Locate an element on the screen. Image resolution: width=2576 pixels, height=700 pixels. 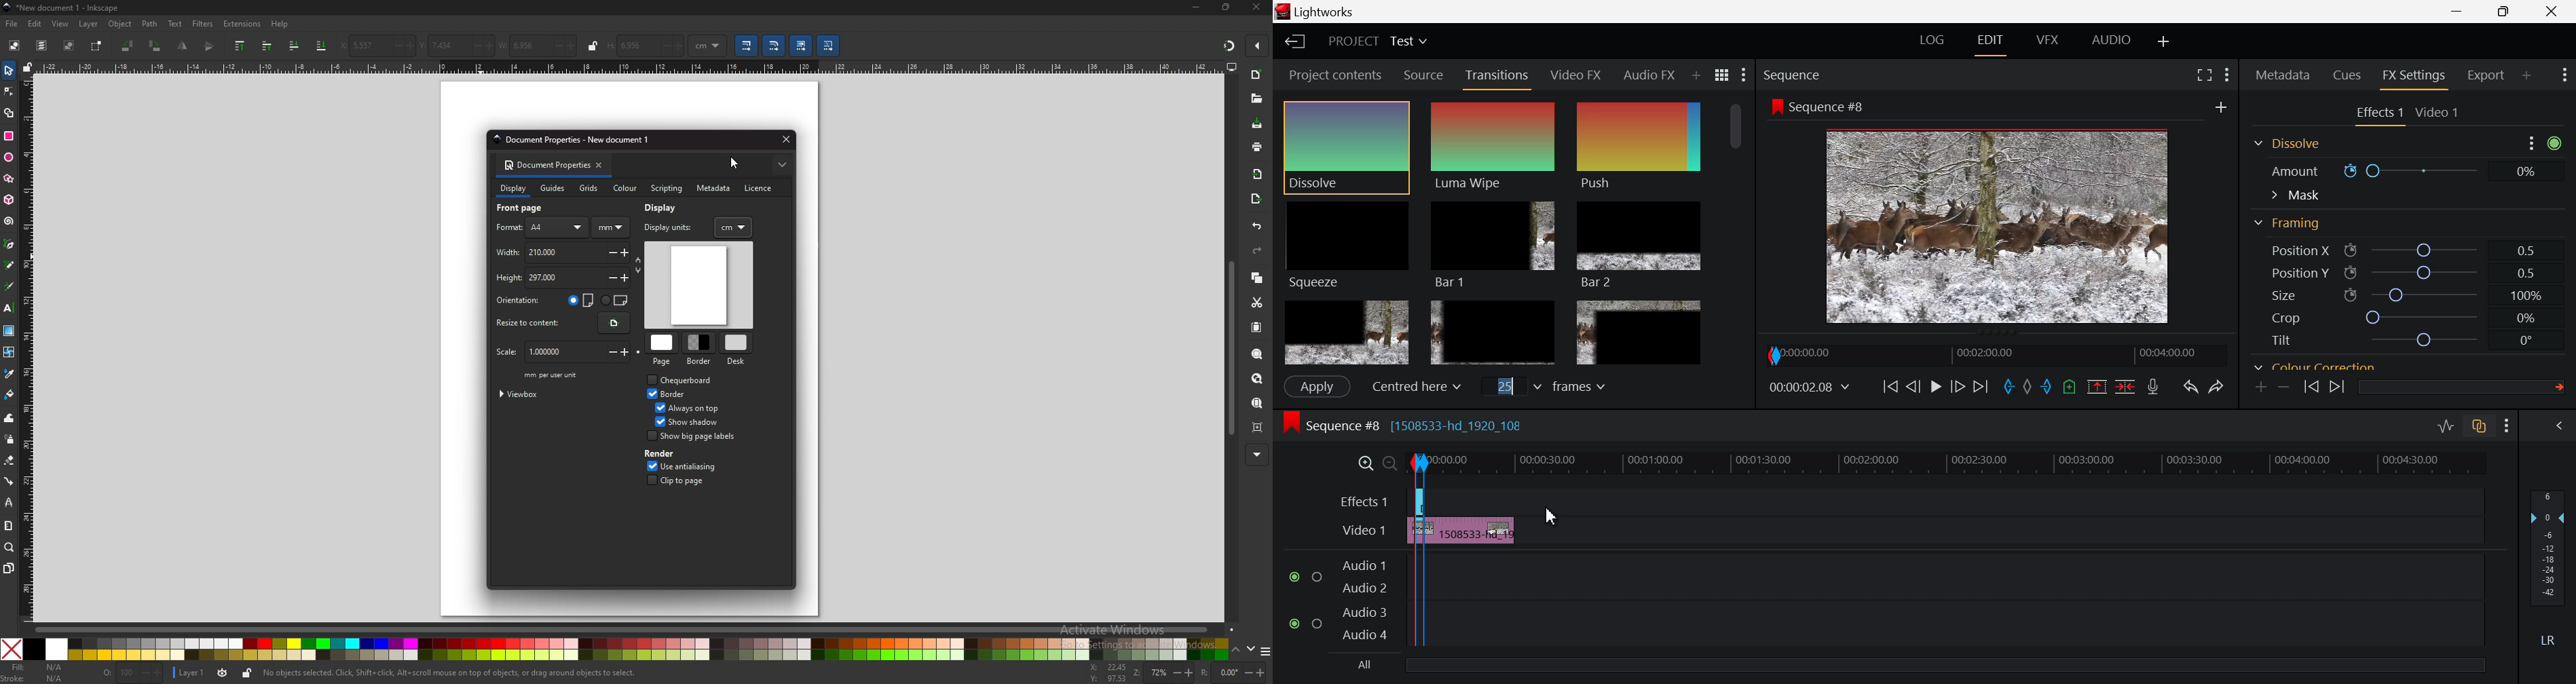
+ is located at coordinates (627, 278).